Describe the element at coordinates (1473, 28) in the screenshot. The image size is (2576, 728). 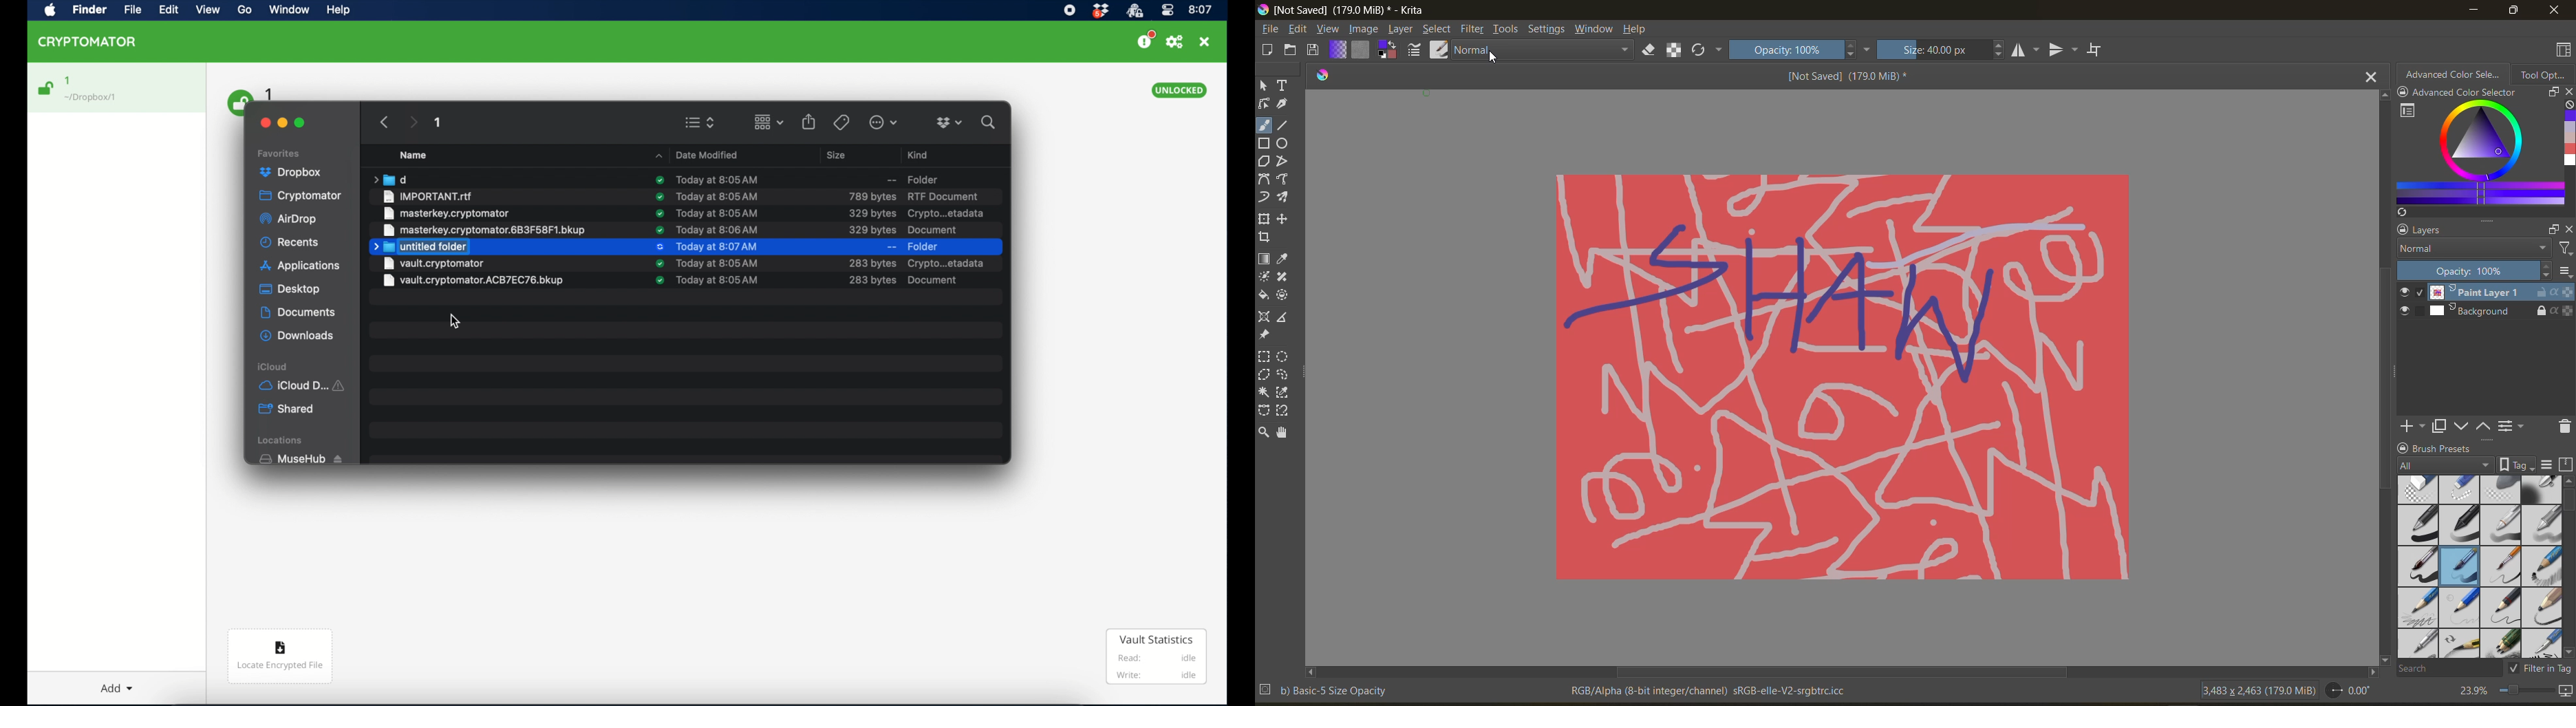
I see `filters` at that location.